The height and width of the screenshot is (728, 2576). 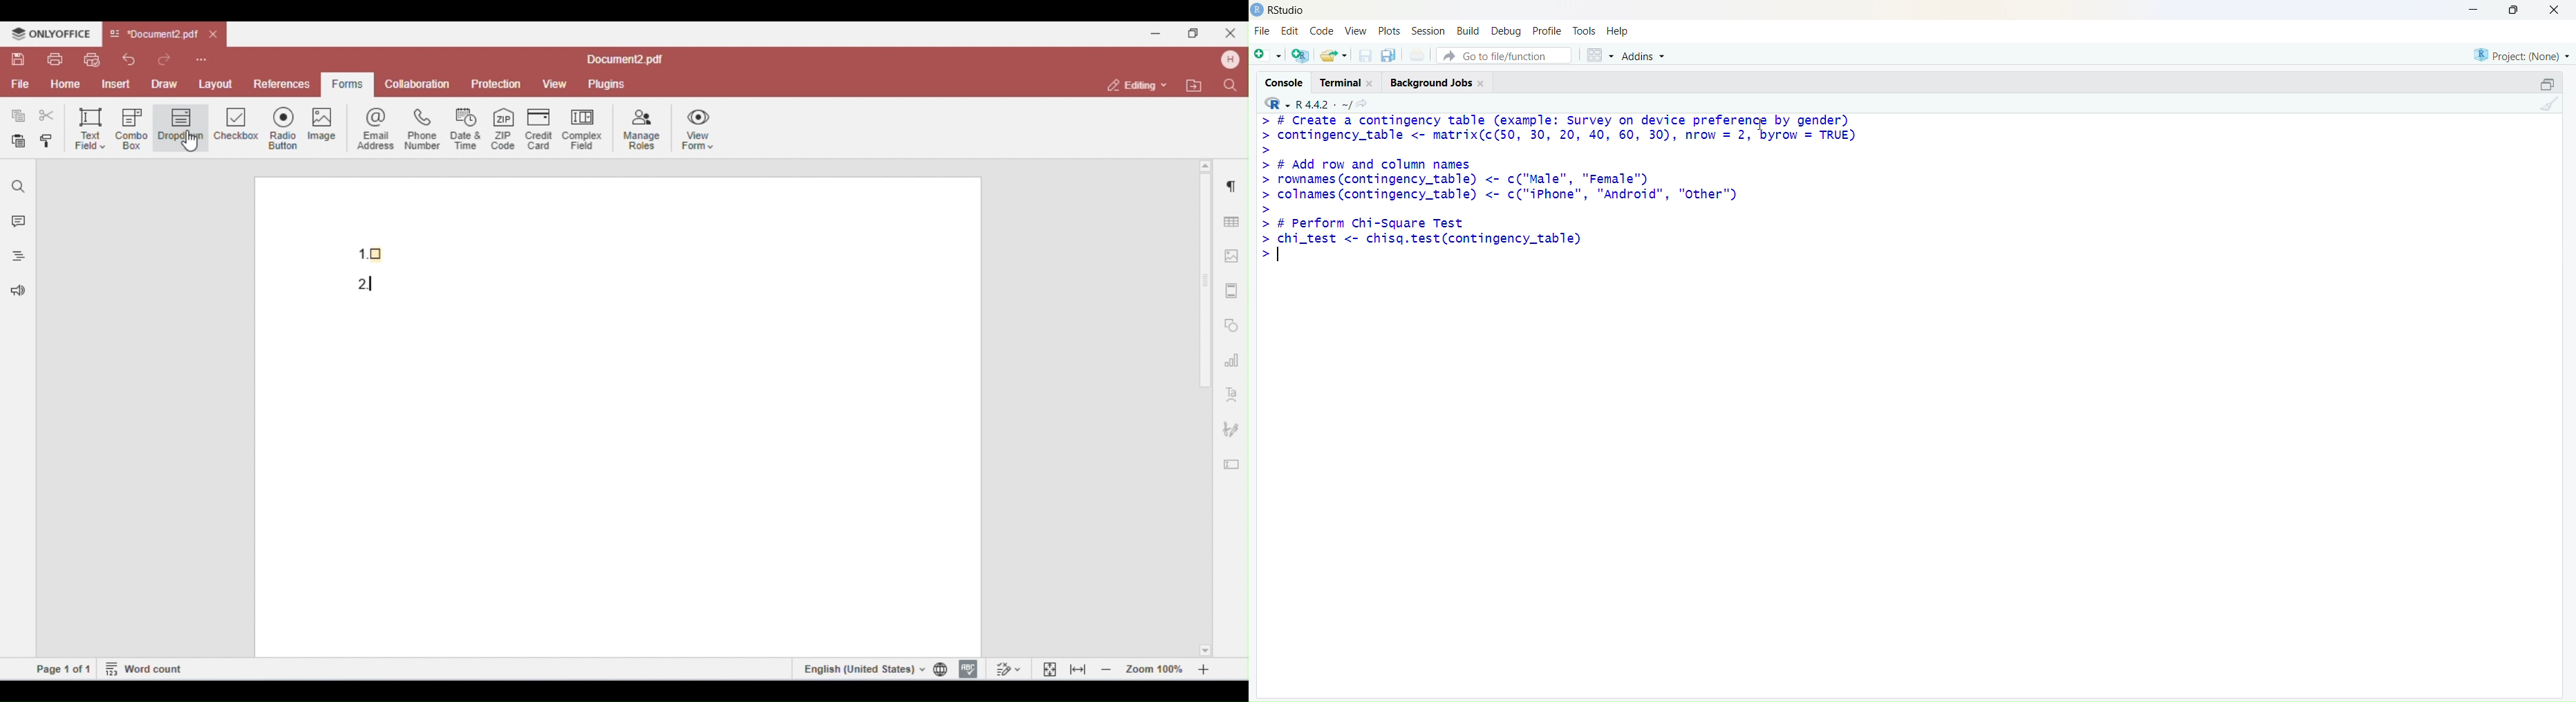 What do you see at coordinates (1504, 56) in the screenshot?
I see `go to file/function` at bounding box center [1504, 56].